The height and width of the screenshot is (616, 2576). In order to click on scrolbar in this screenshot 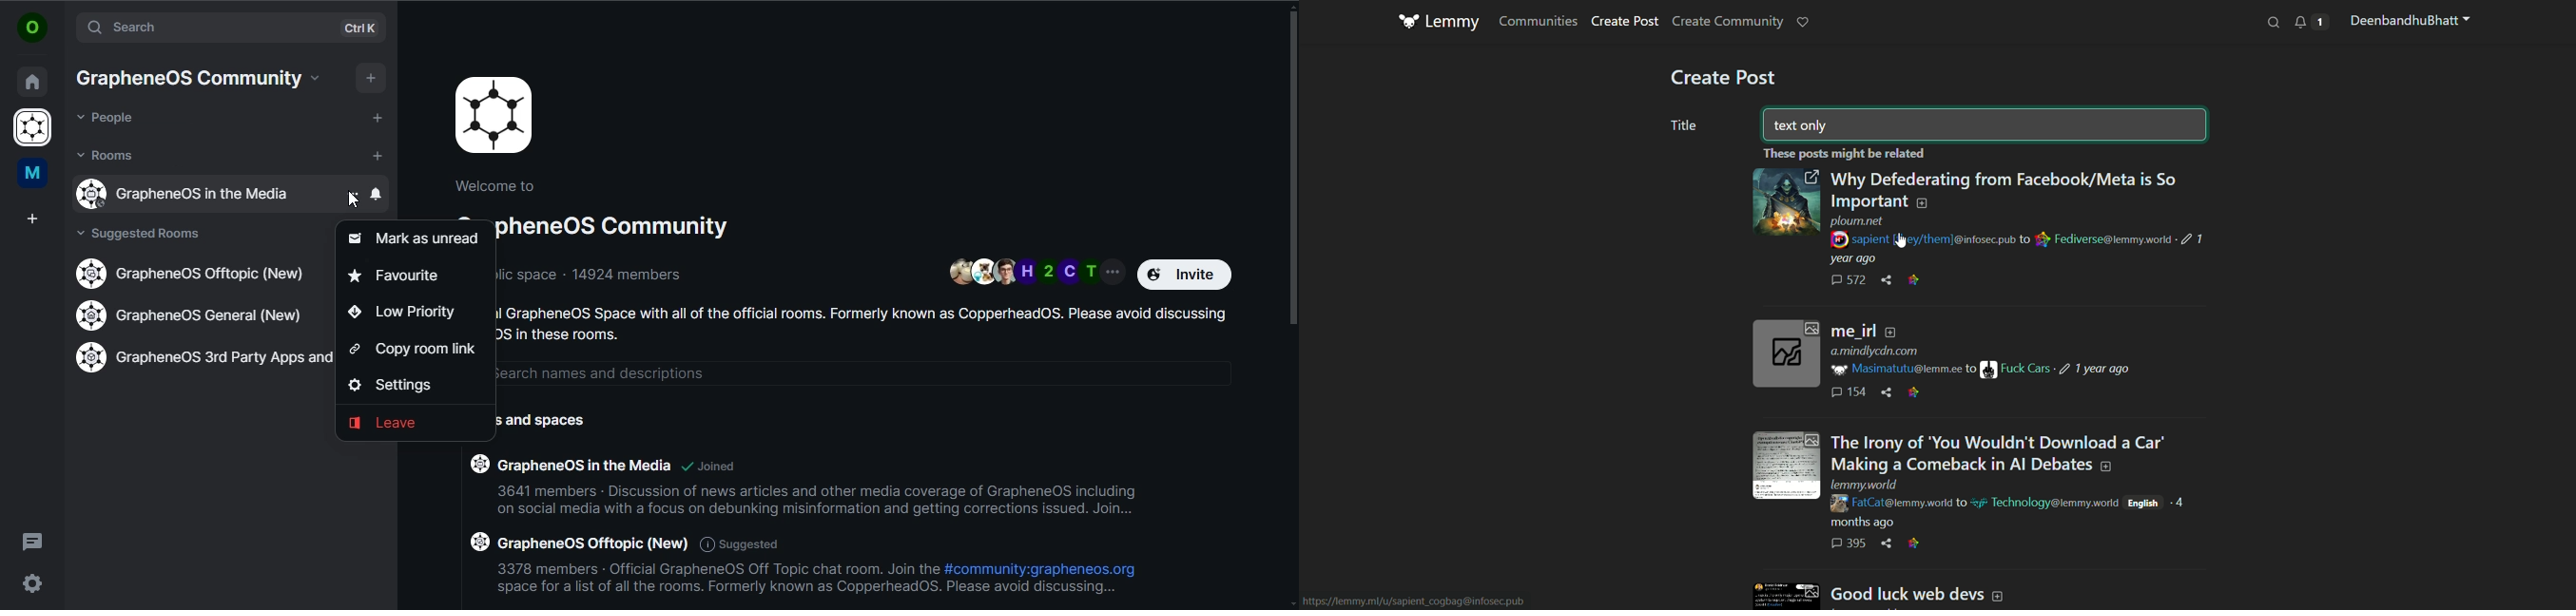, I will do `click(1290, 162)`.